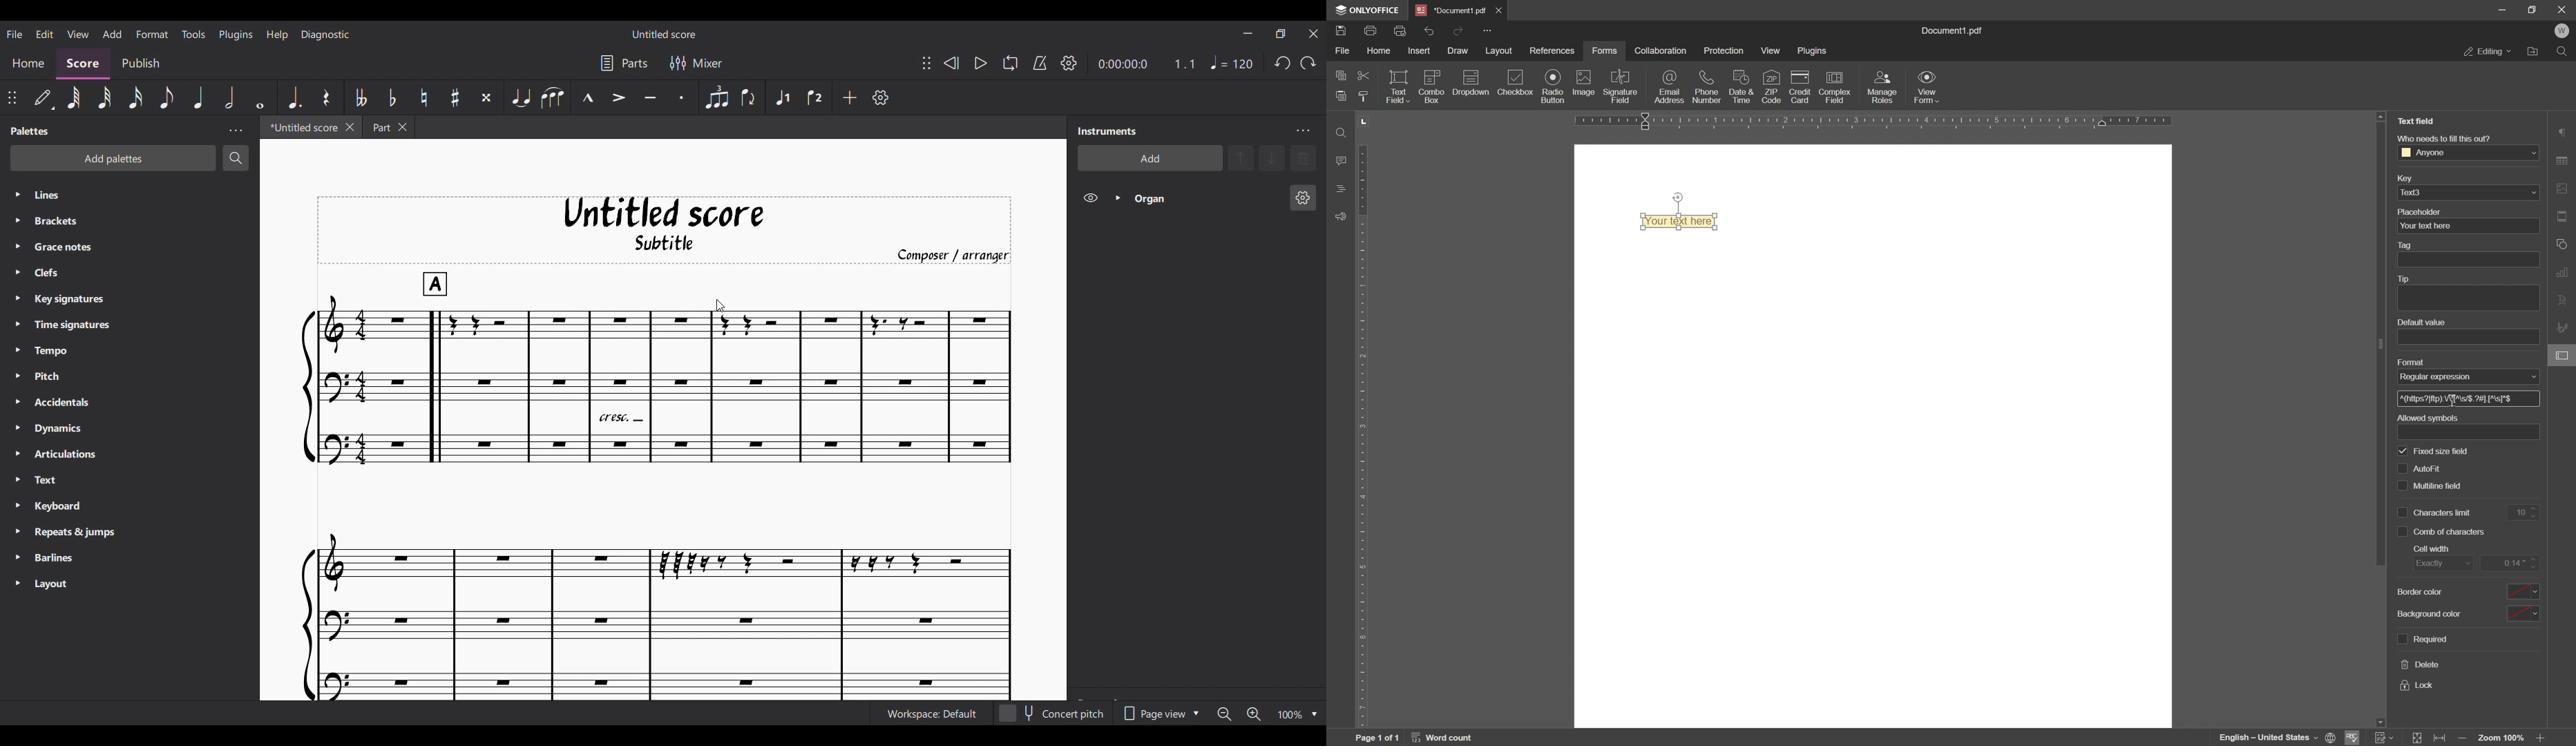  Describe the element at coordinates (665, 230) in the screenshot. I see `Score title, sub-title, and composer name` at that location.